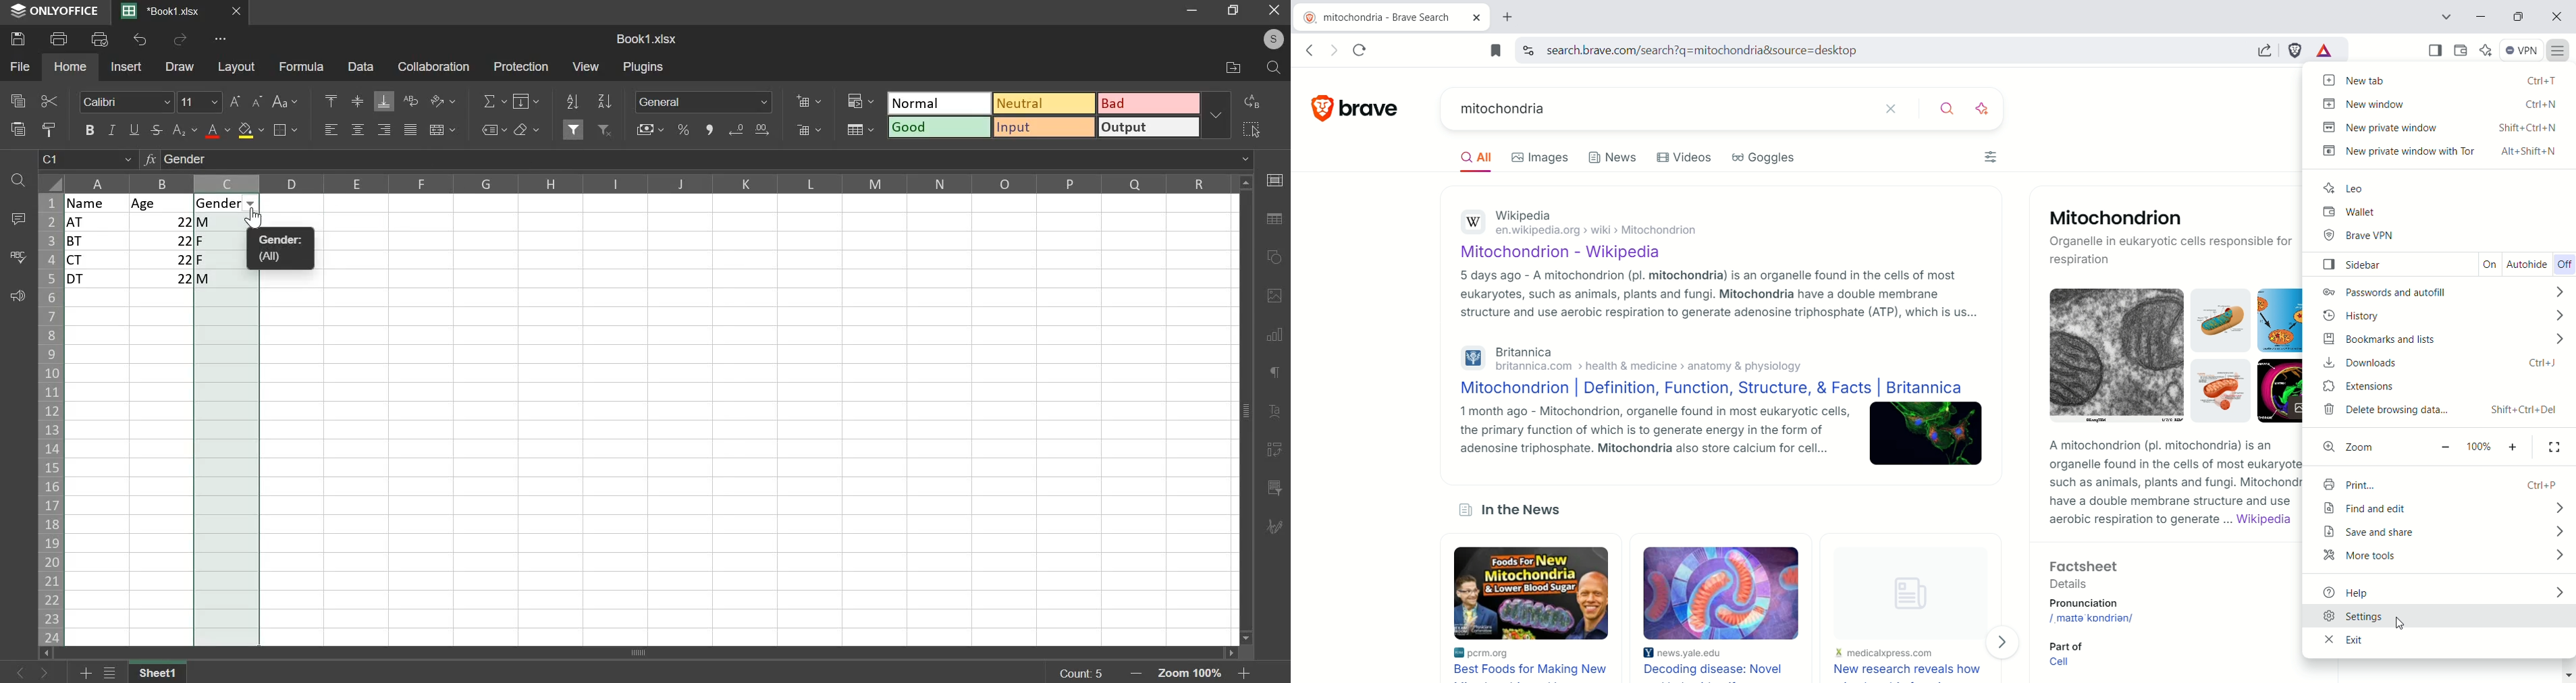  What do you see at coordinates (88, 162) in the screenshot?
I see `cell name` at bounding box center [88, 162].